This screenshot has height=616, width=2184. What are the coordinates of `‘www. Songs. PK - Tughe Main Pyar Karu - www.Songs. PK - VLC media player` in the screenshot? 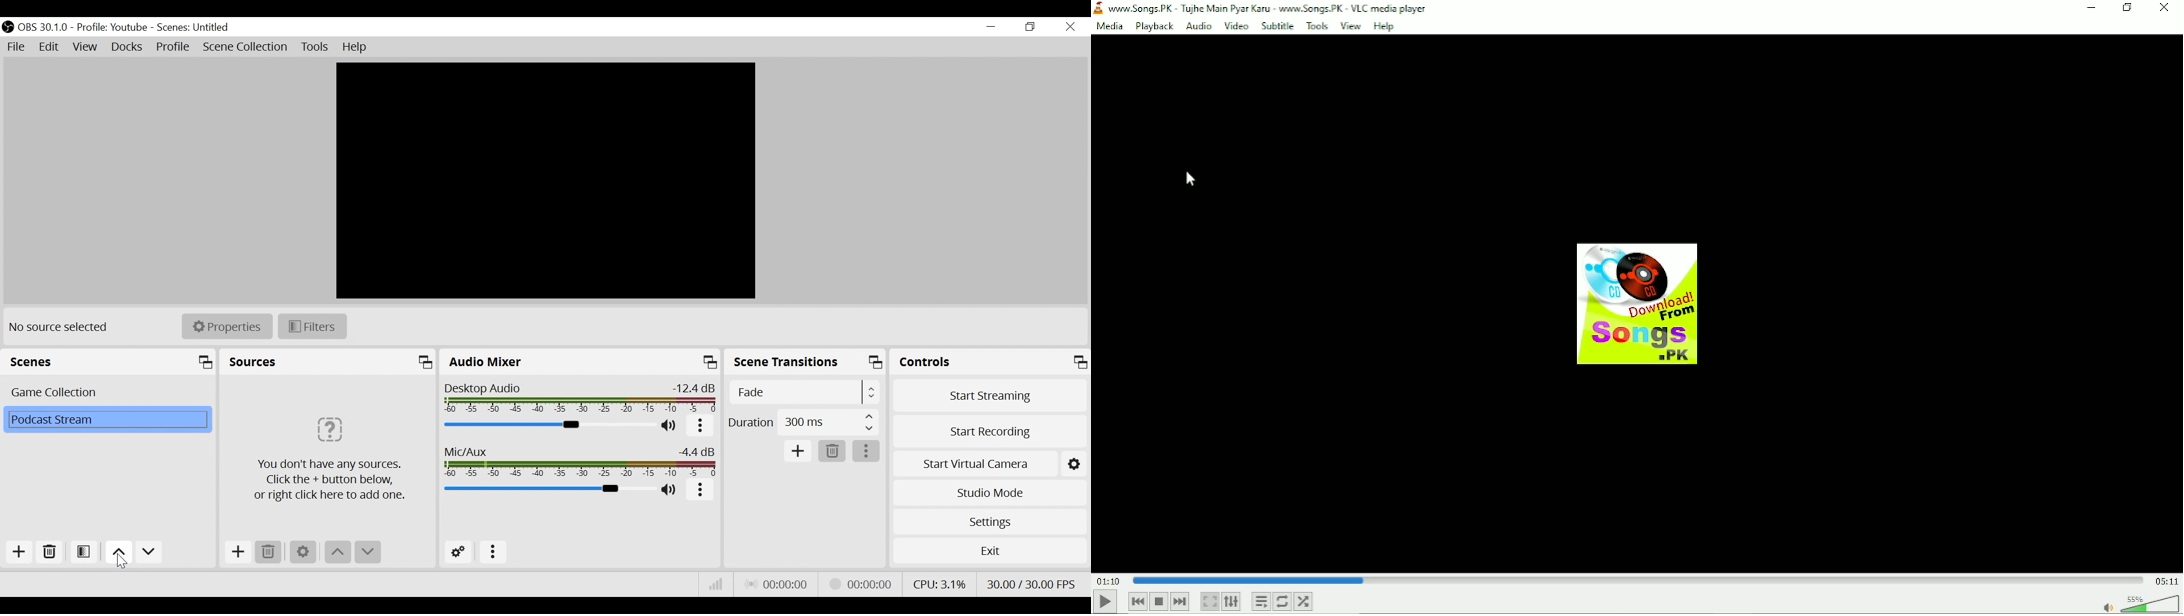 It's located at (1270, 9).